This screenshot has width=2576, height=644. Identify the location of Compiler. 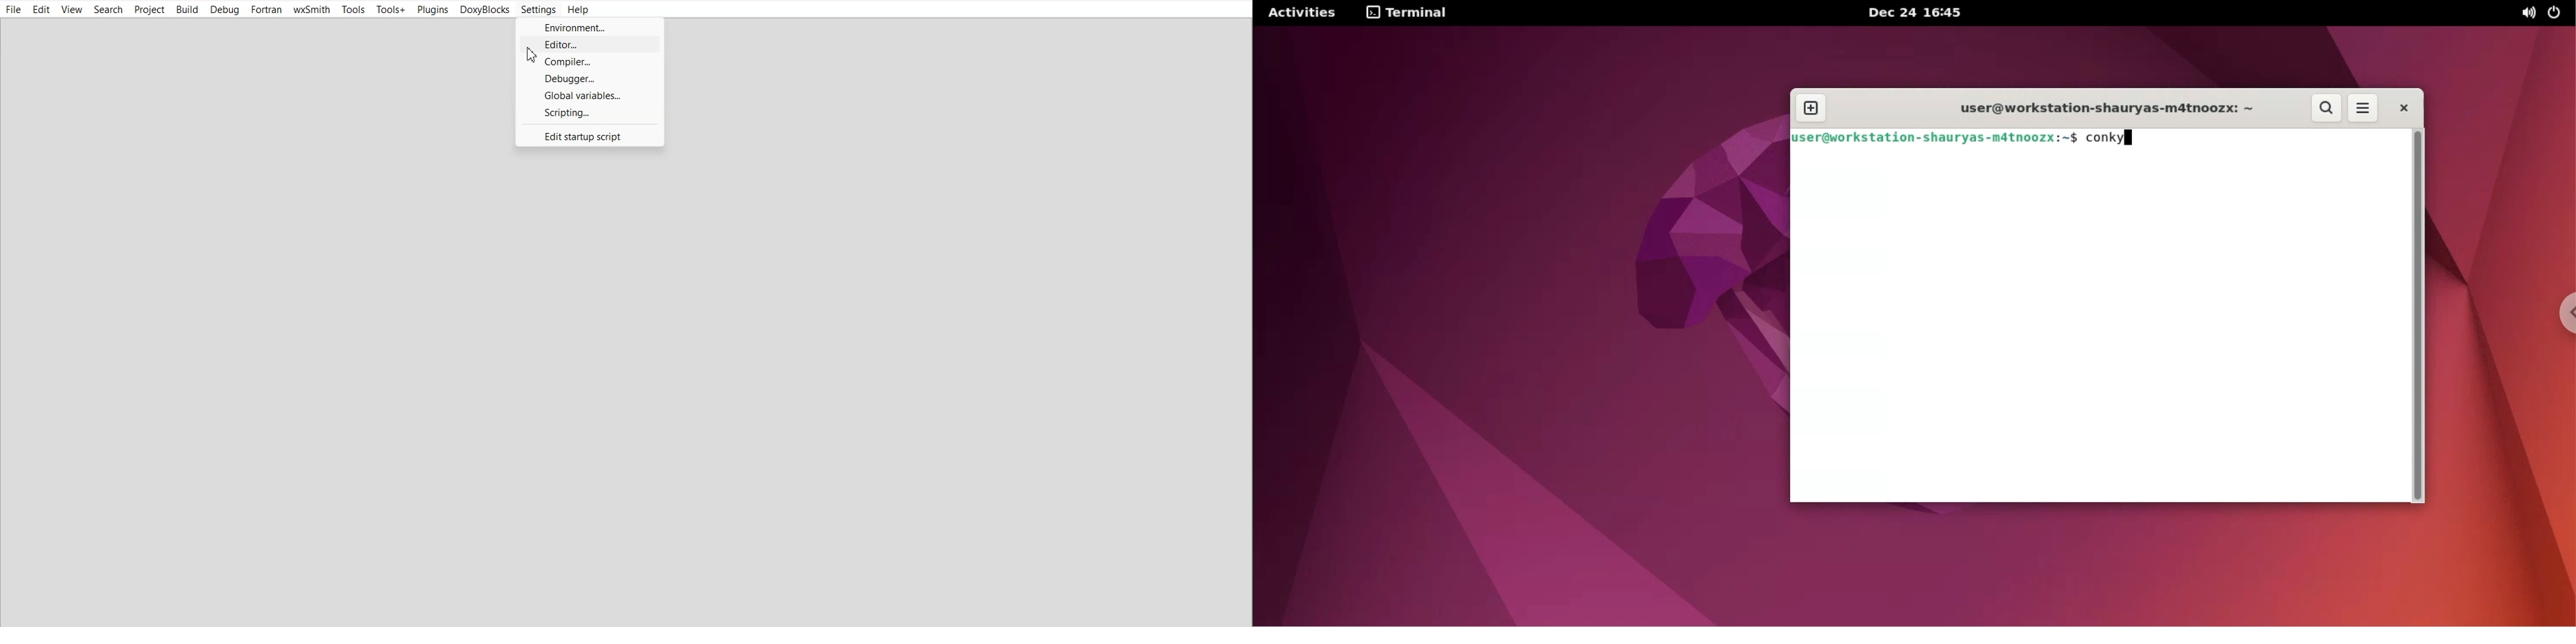
(590, 61).